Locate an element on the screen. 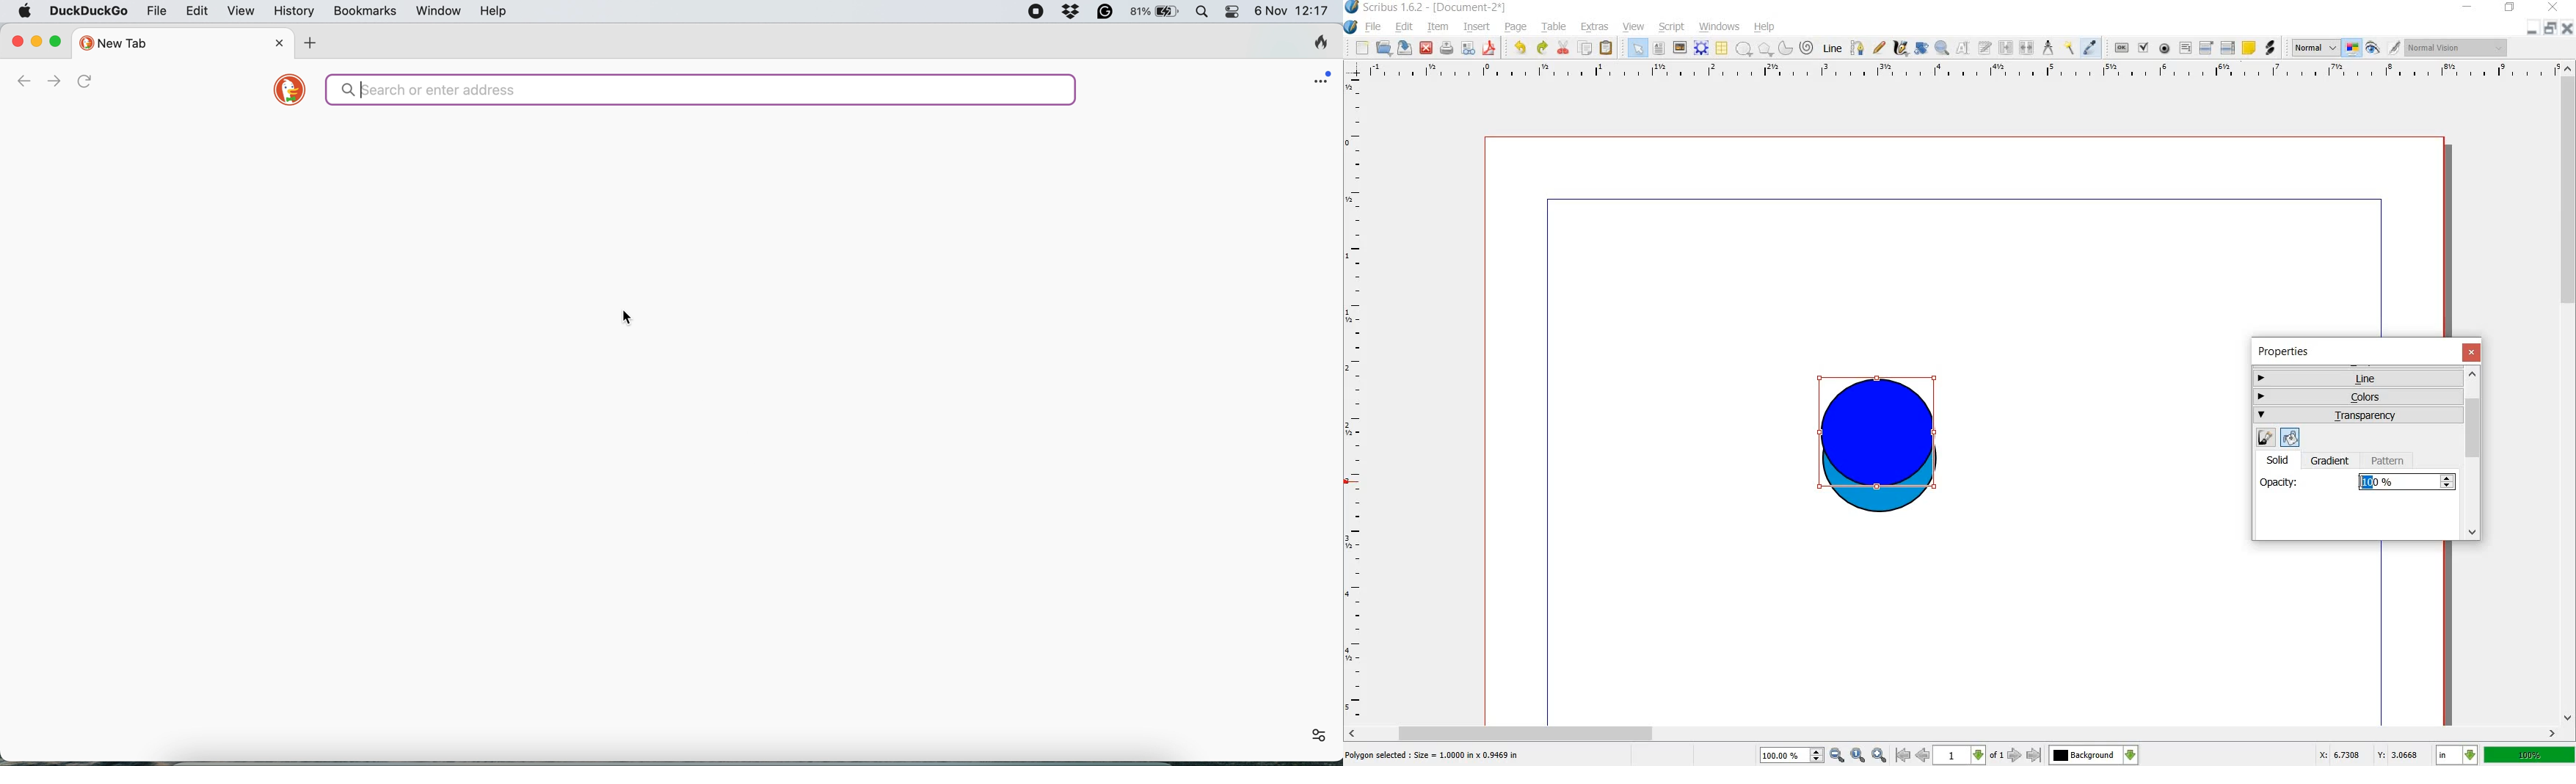  clear browsing history is located at coordinates (1314, 45).